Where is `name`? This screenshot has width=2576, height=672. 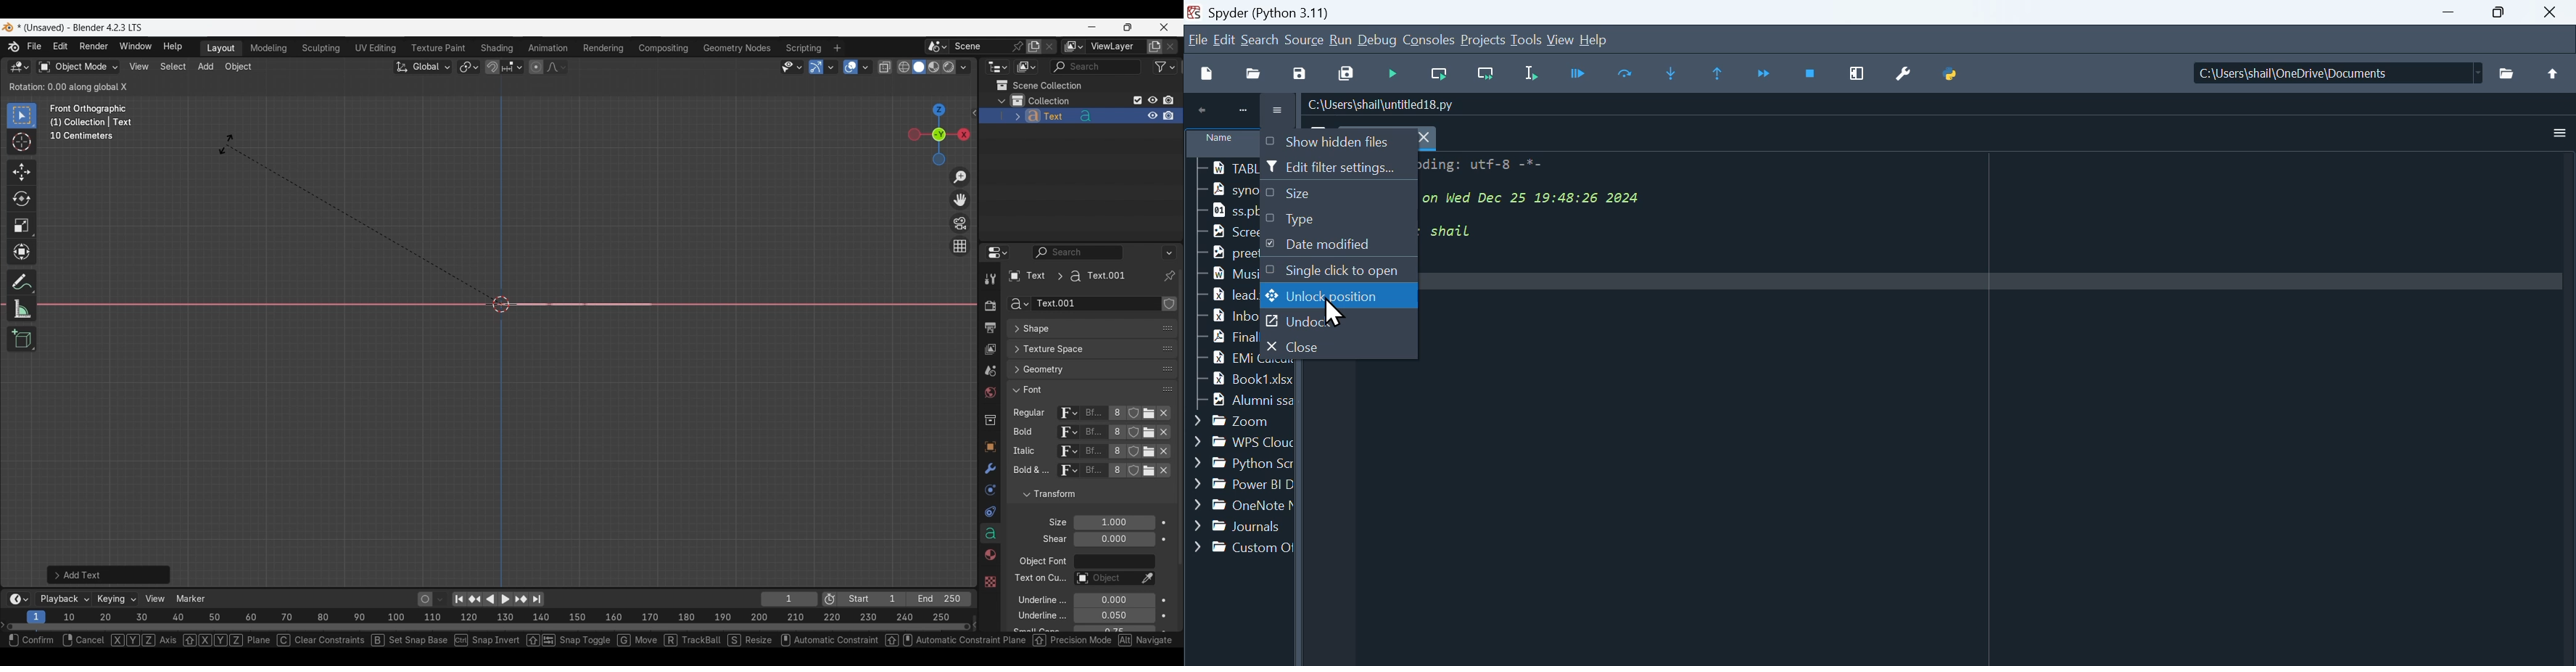 name is located at coordinates (1218, 145).